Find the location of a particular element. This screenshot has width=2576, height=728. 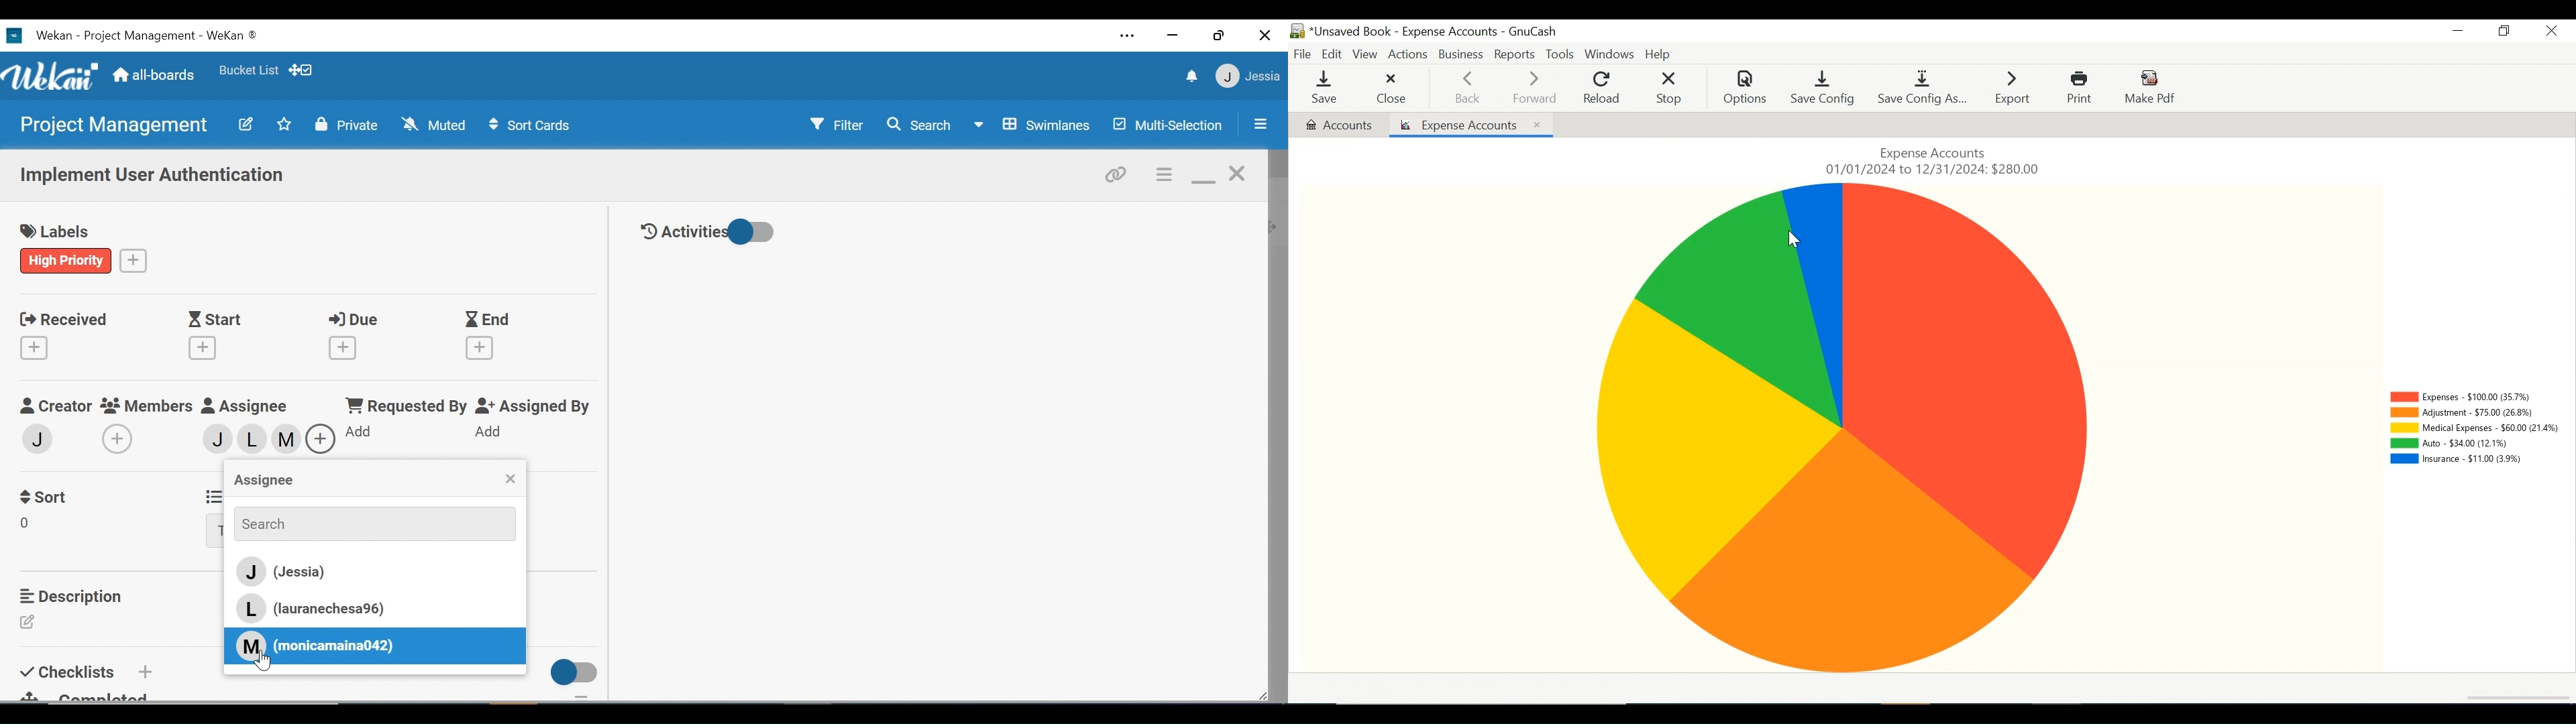

Copy link to card is located at coordinates (1117, 173).